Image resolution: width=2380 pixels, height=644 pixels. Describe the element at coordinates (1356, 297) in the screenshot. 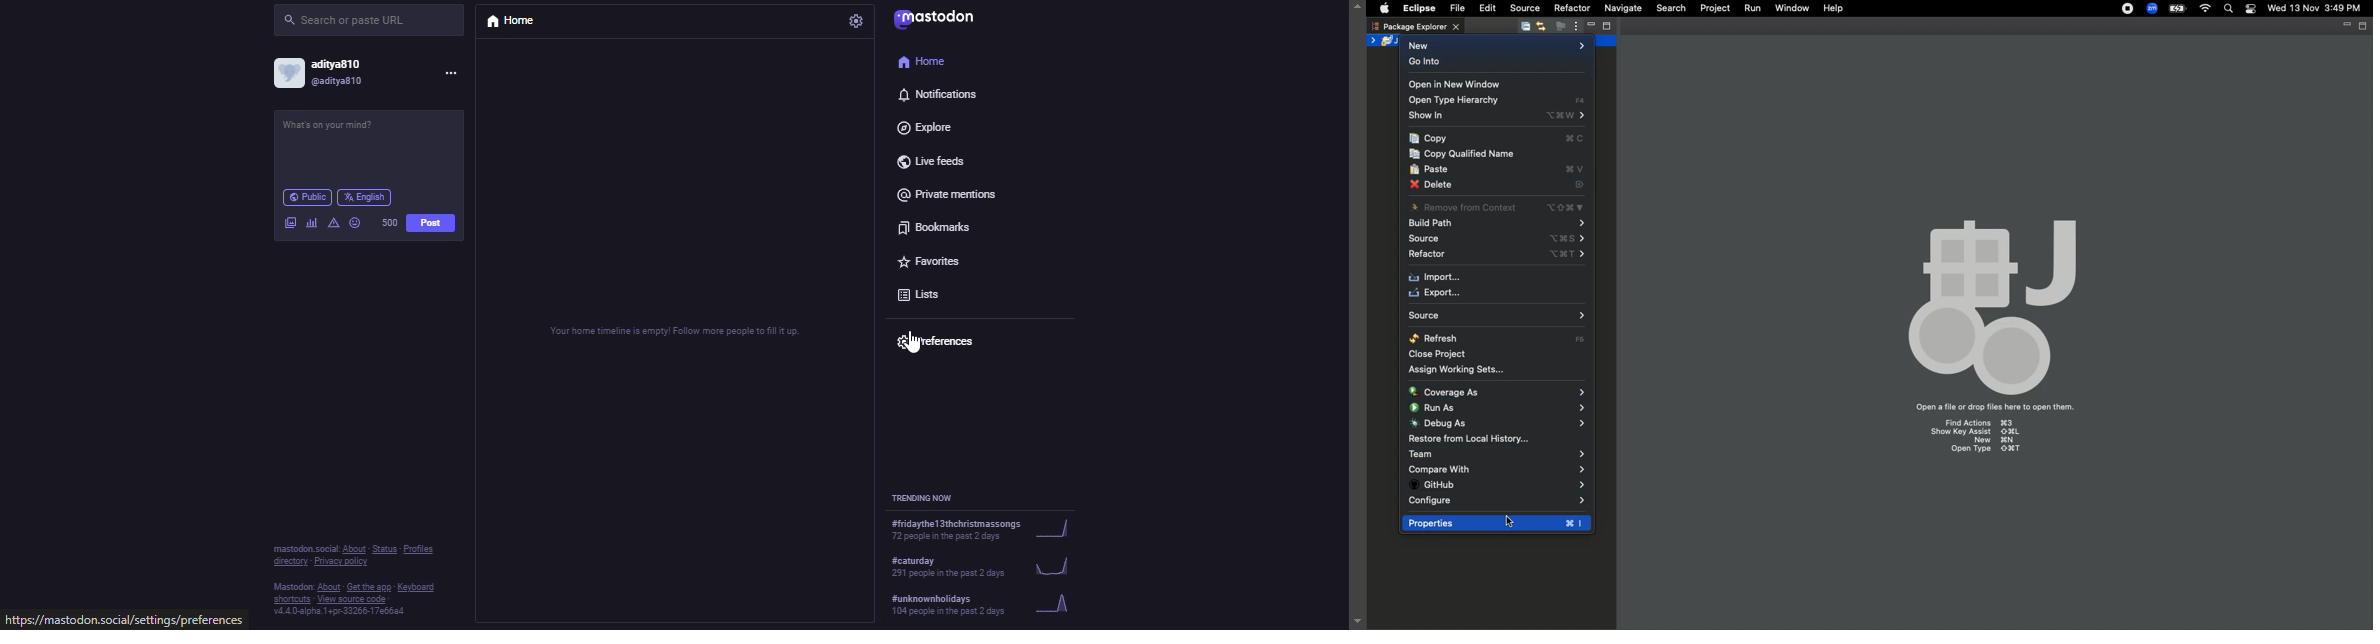

I see `scroll bar` at that location.